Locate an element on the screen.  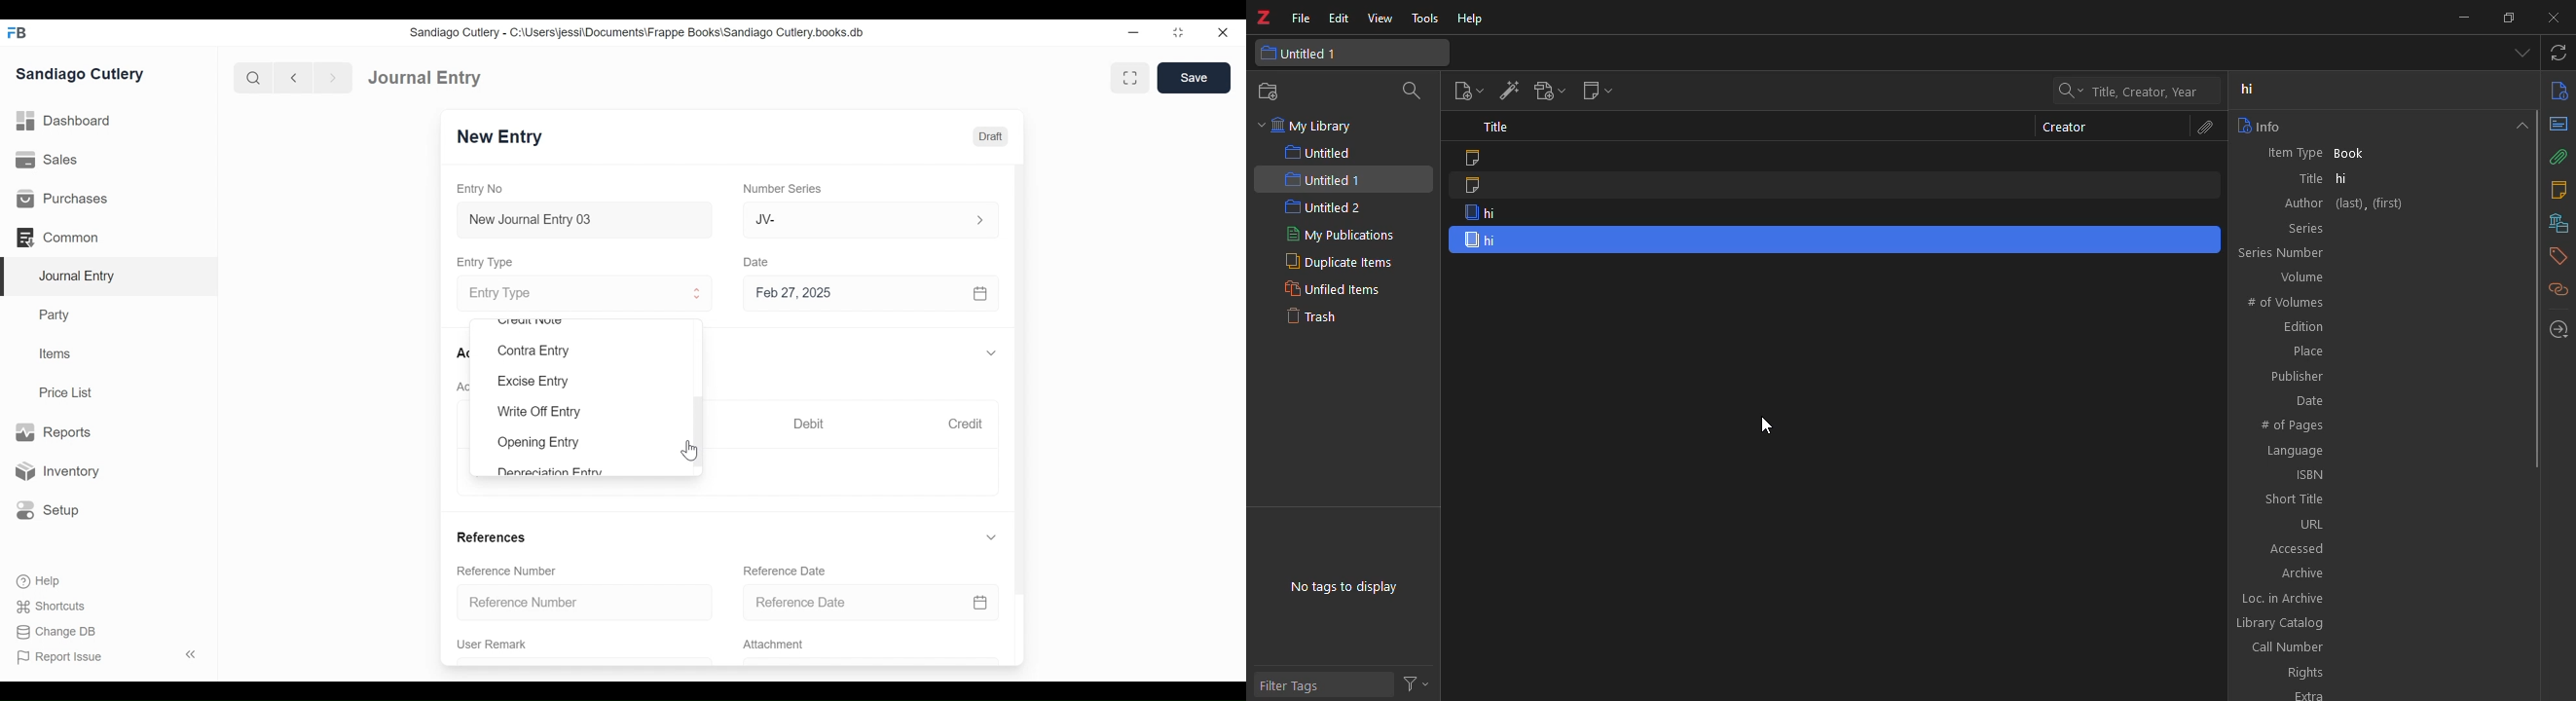
Entry Type is located at coordinates (487, 263).